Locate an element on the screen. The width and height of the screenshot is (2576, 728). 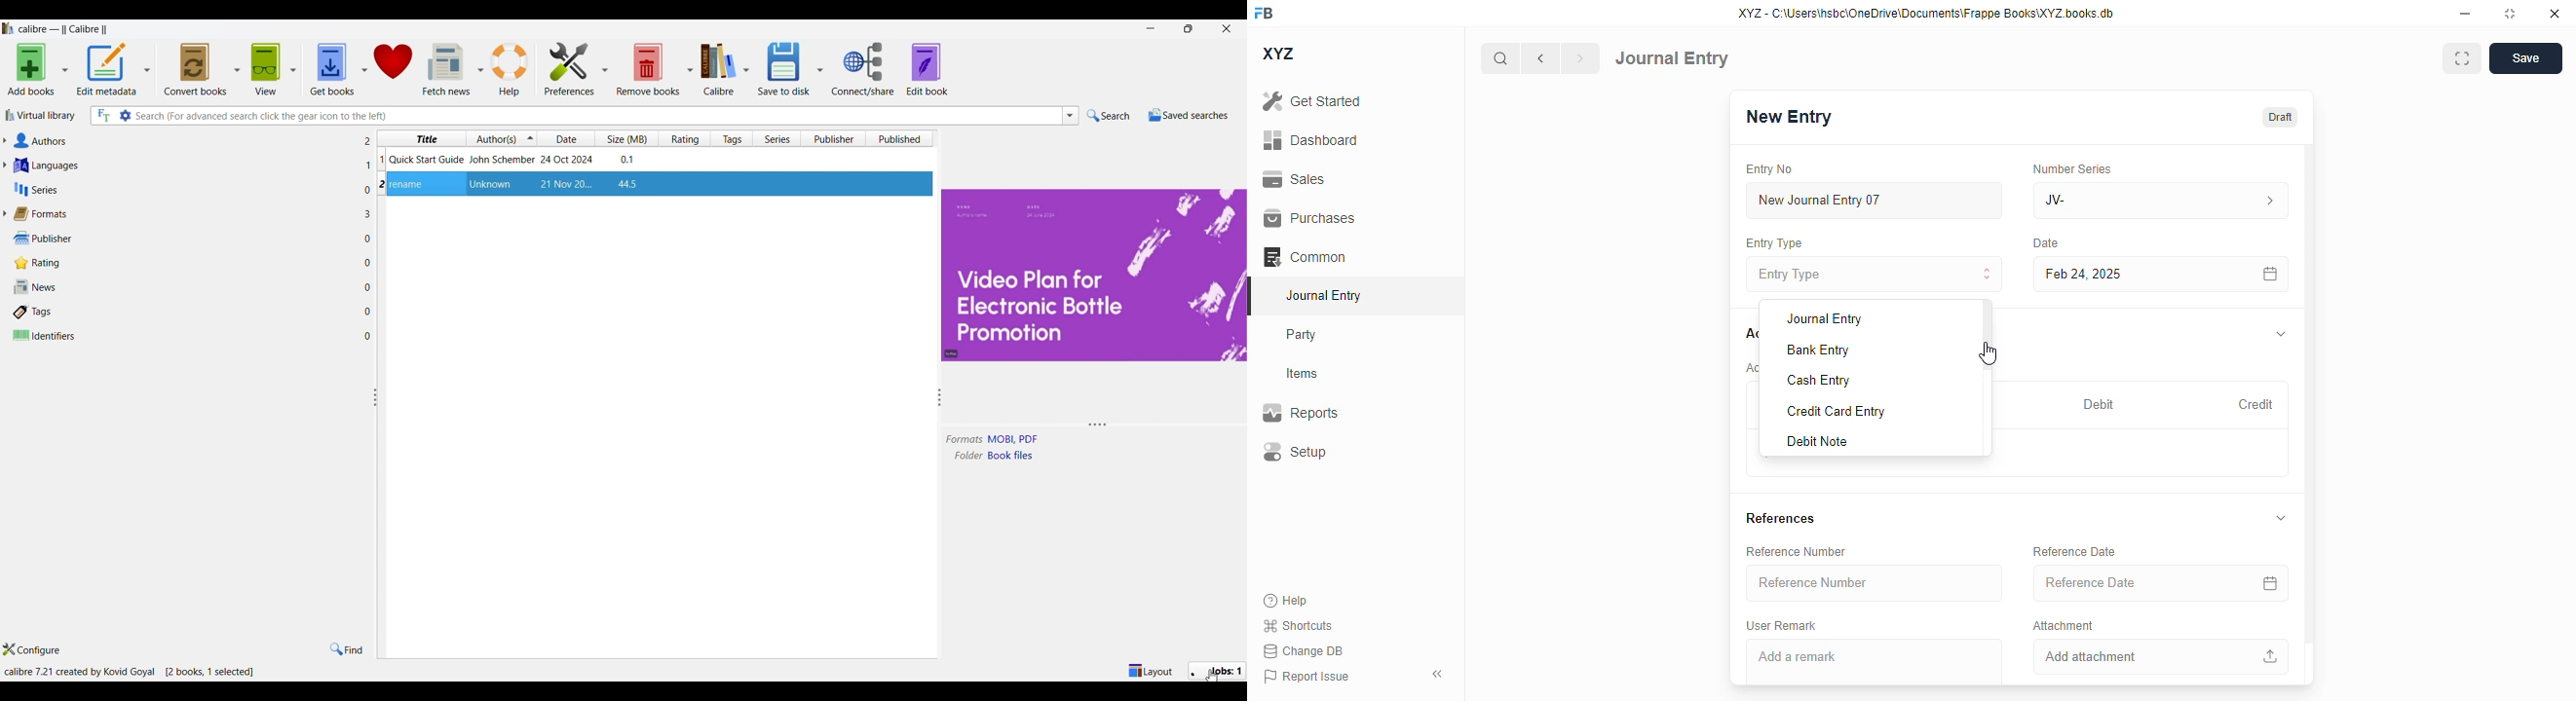
bank entry is located at coordinates (1818, 350).